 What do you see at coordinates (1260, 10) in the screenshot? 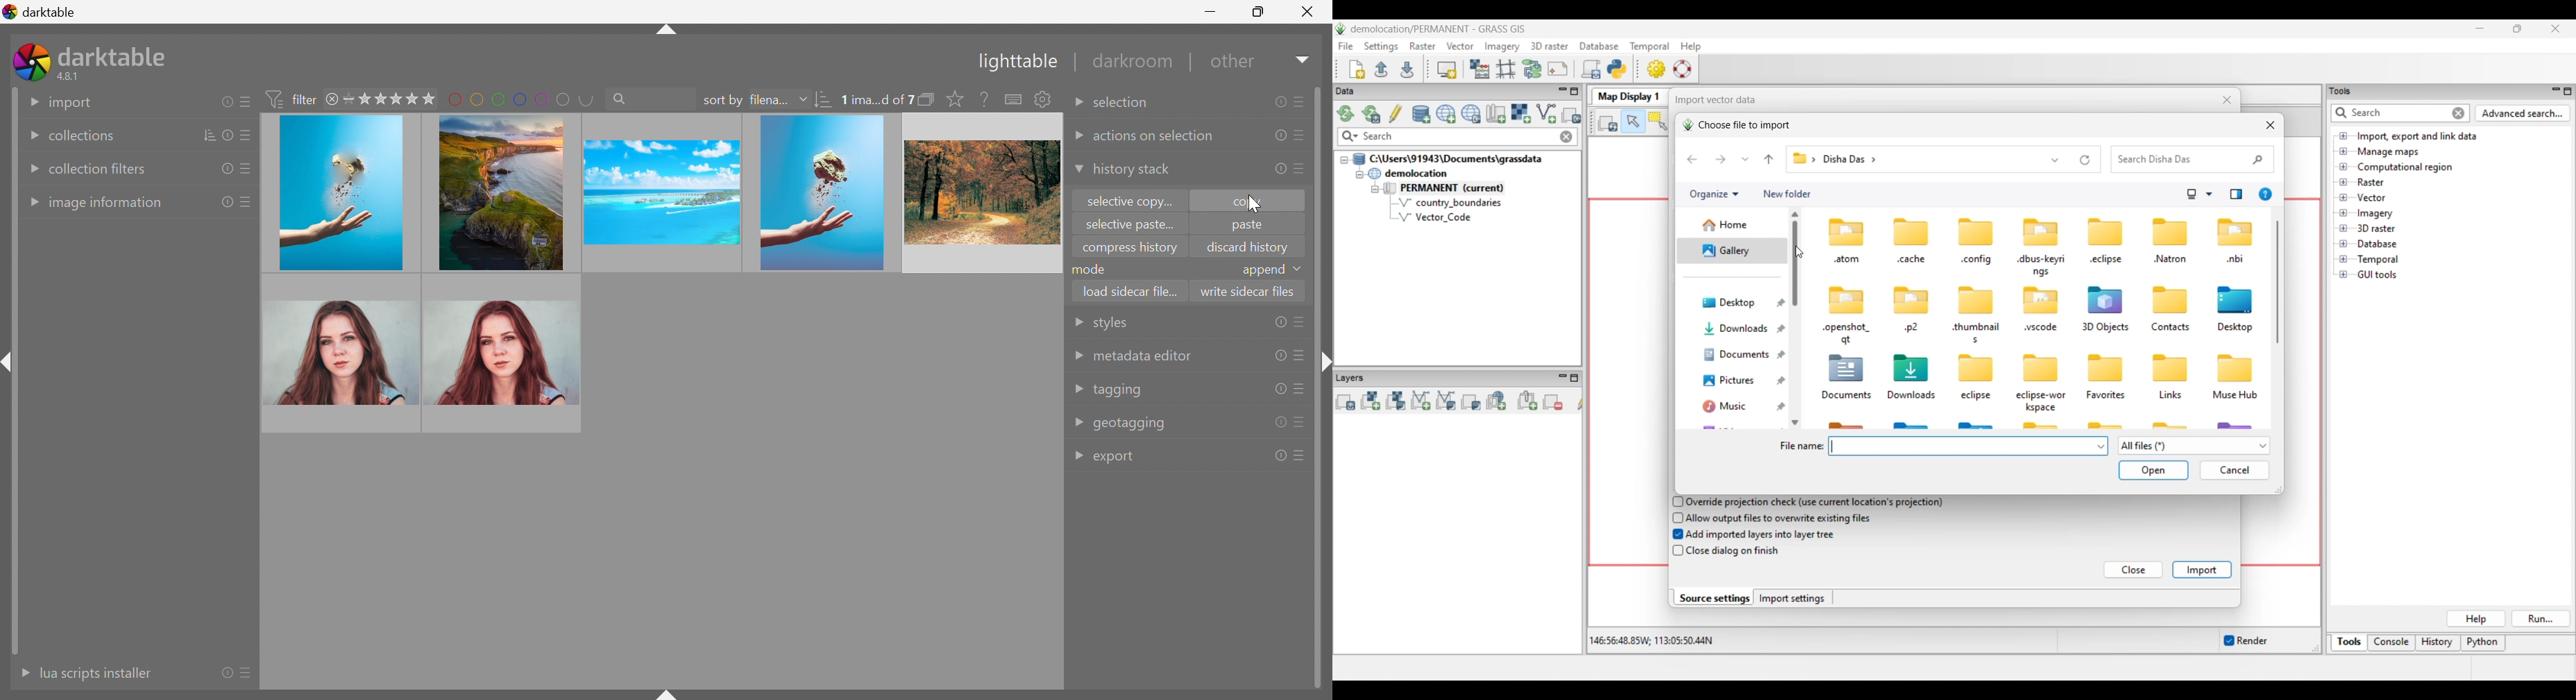
I see `Restore Down` at bounding box center [1260, 10].